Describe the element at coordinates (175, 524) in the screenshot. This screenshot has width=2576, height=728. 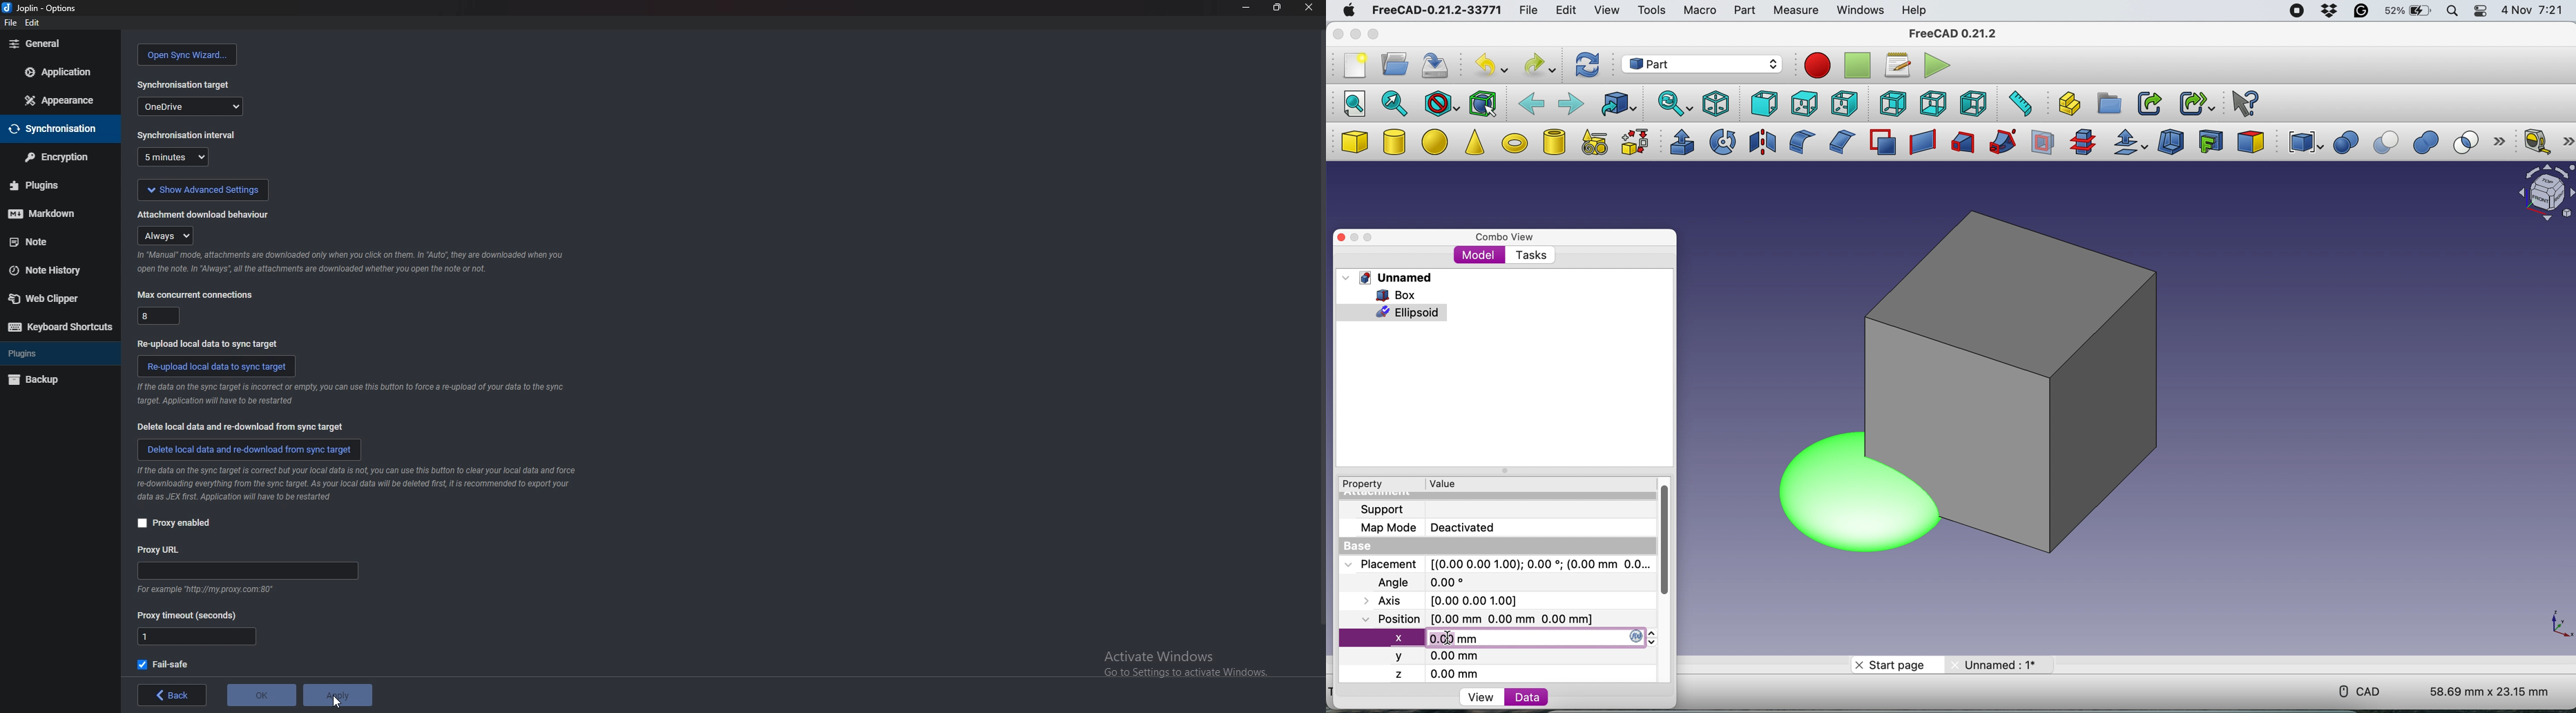
I see `proxy enabled` at that location.